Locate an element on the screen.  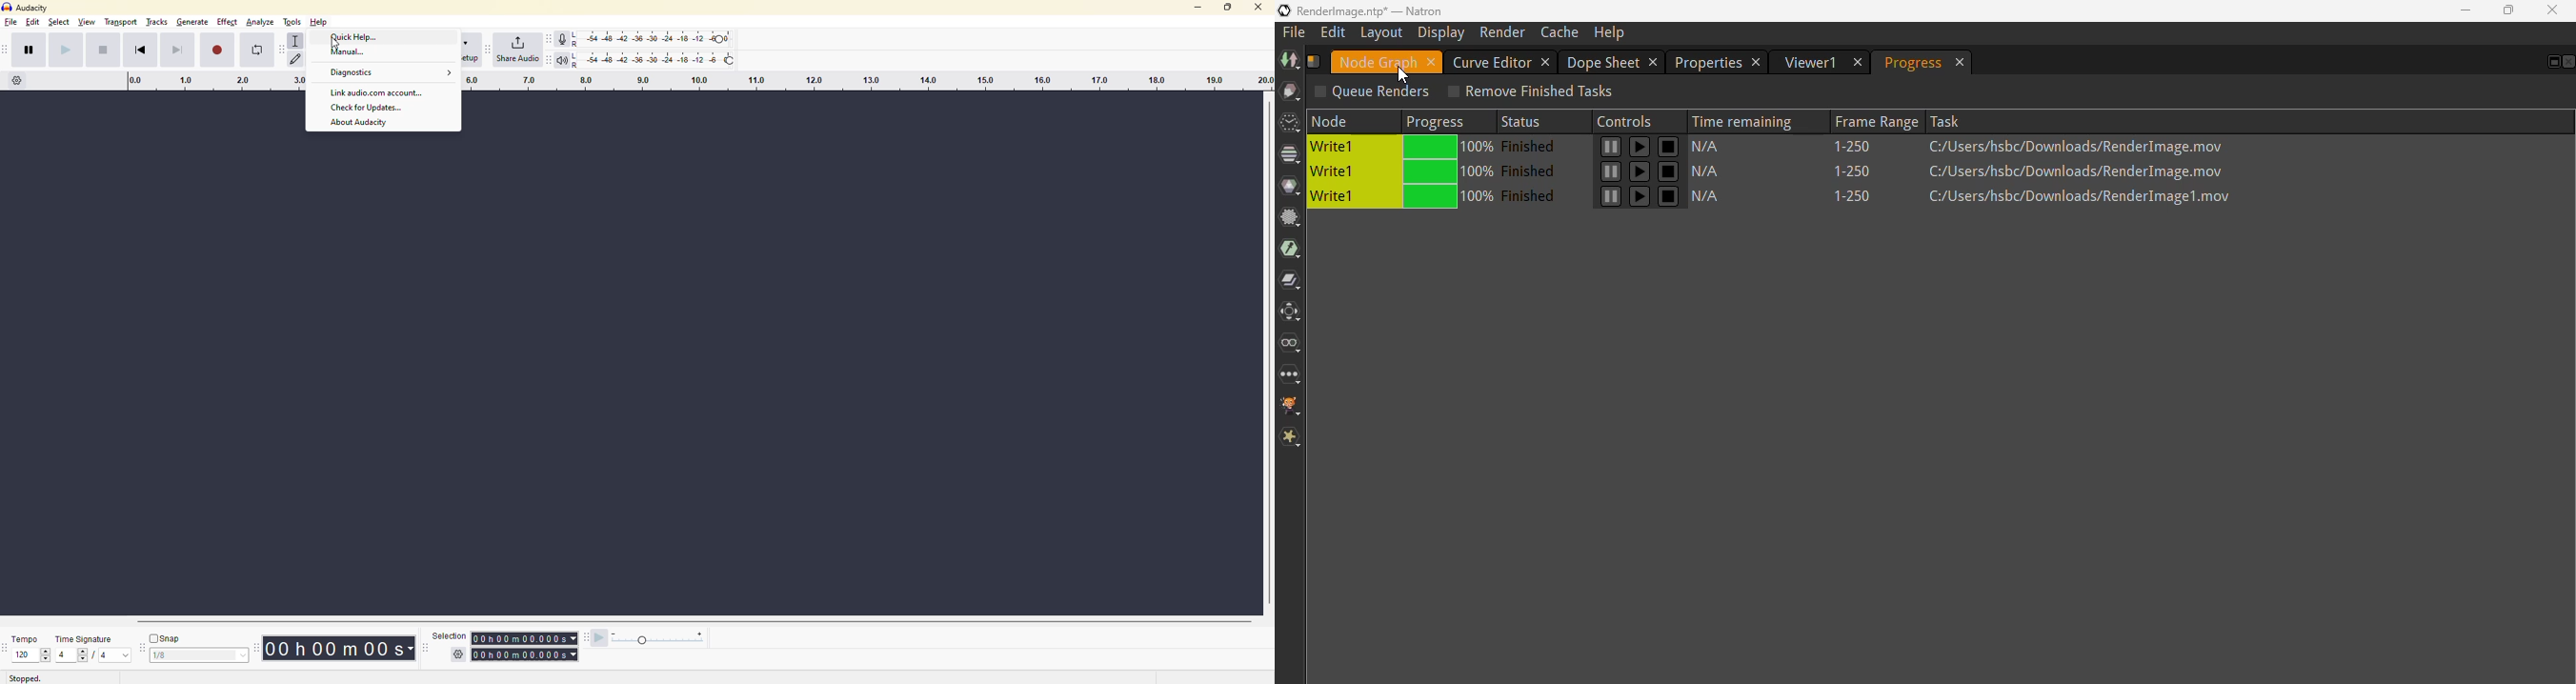
title is located at coordinates (1371, 10).